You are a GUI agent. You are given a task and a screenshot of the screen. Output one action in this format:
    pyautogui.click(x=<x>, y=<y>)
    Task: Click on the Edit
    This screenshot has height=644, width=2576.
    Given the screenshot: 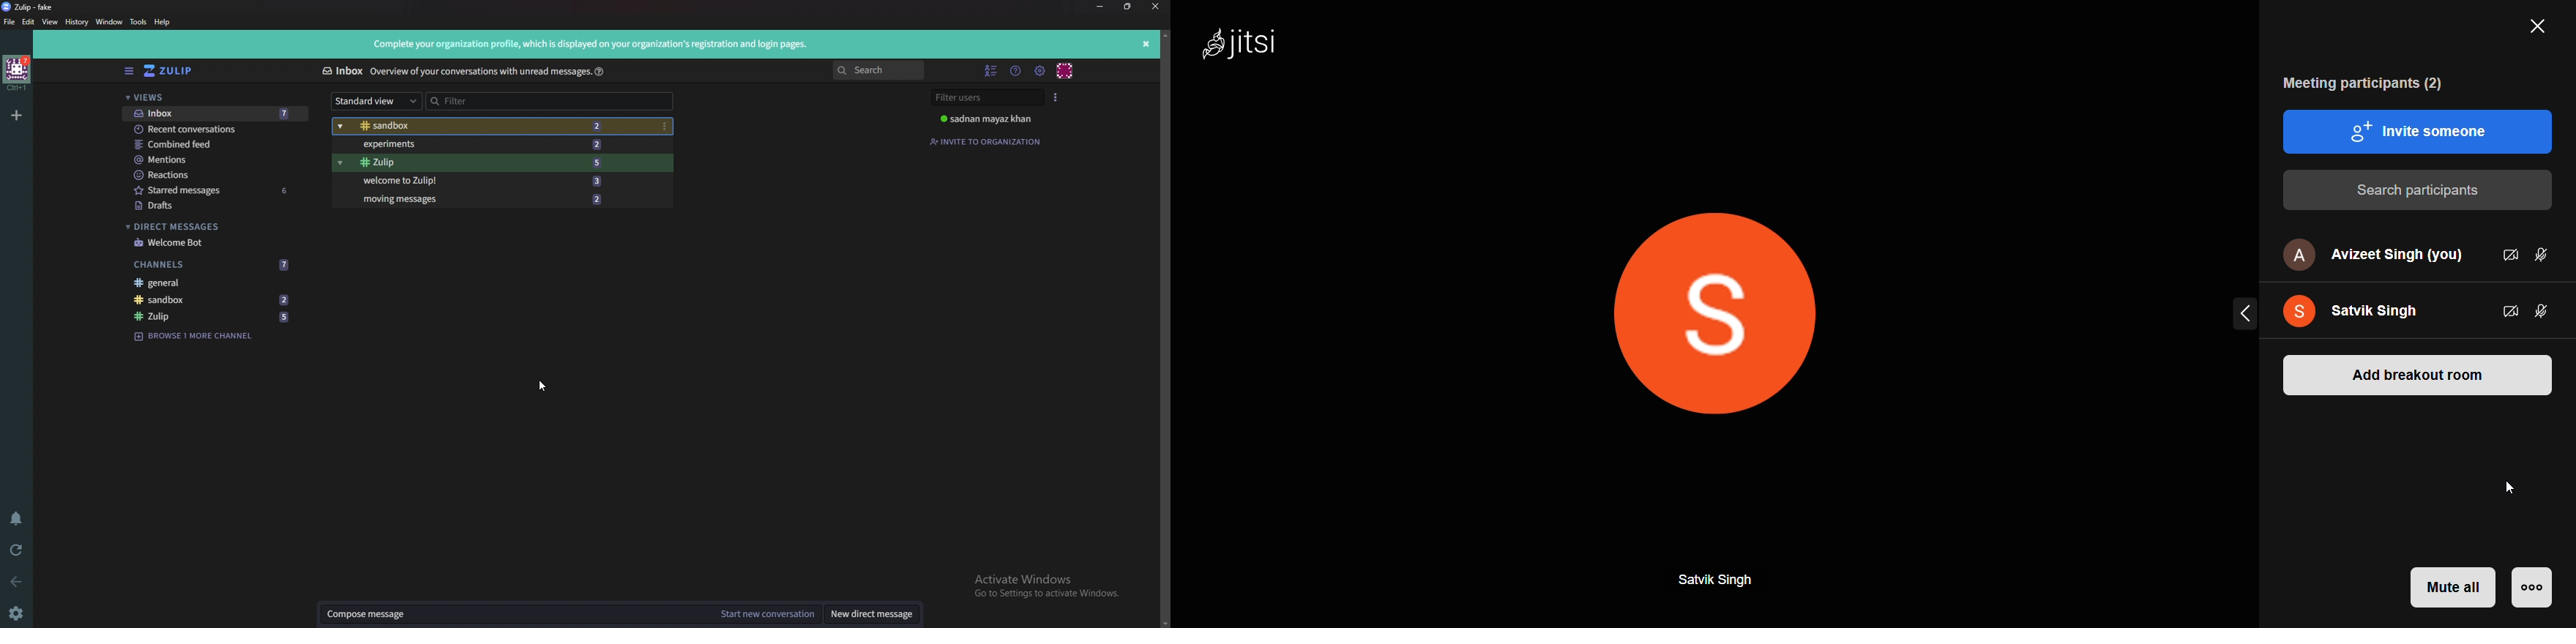 What is the action you would take?
    pyautogui.click(x=28, y=22)
    